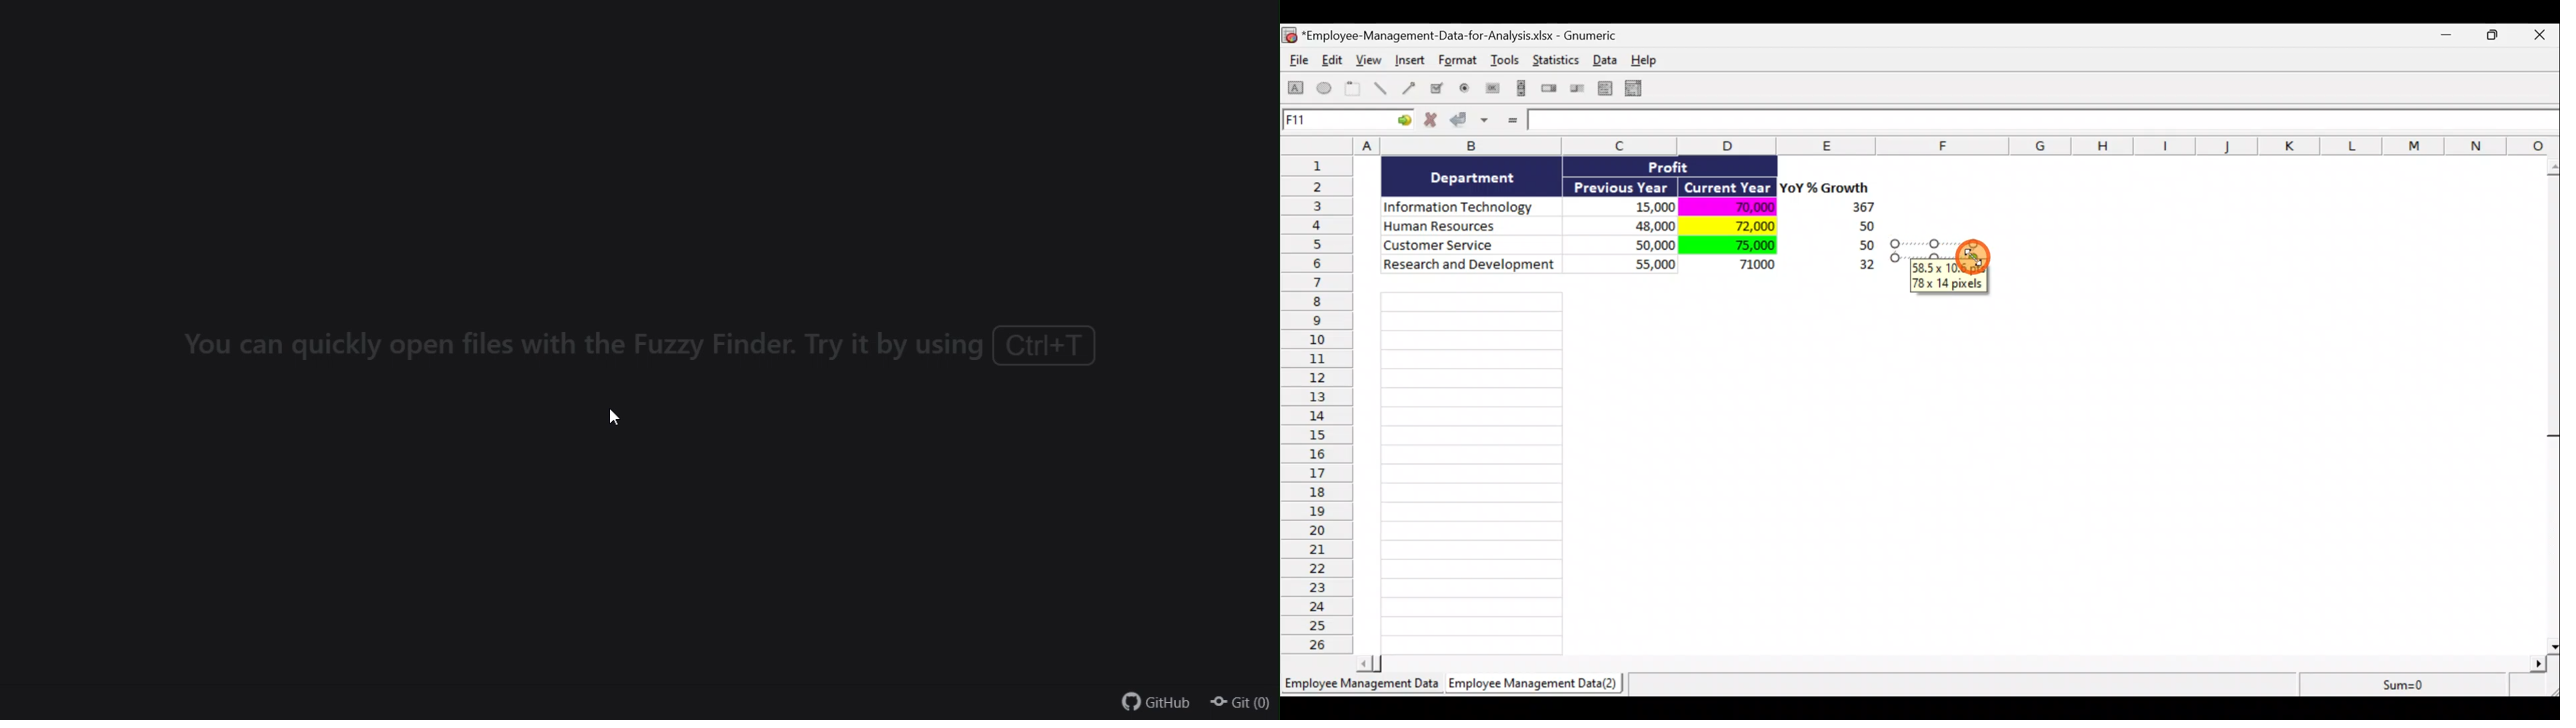 The width and height of the screenshot is (2576, 728). What do you see at coordinates (1639, 89) in the screenshot?
I see `Create a combo box` at bounding box center [1639, 89].